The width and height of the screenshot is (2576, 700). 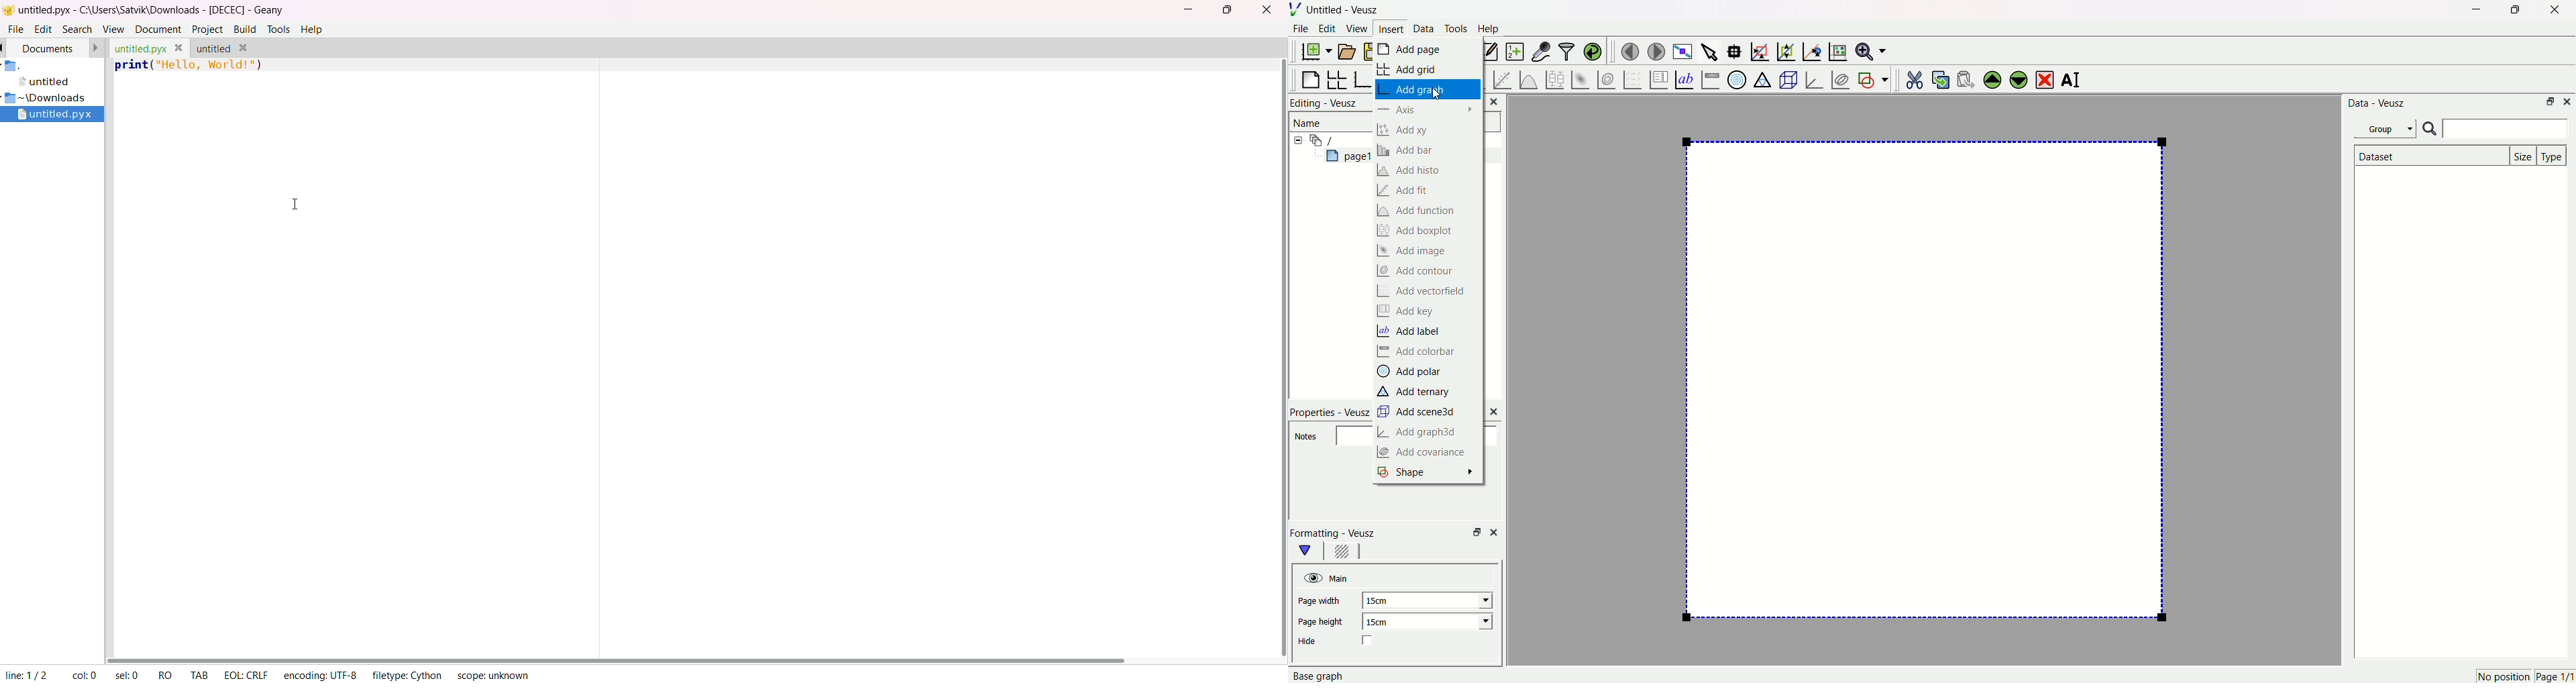 What do you see at coordinates (1683, 78) in the screenshot?
I see `text label` at bounding box center [1683, 78].